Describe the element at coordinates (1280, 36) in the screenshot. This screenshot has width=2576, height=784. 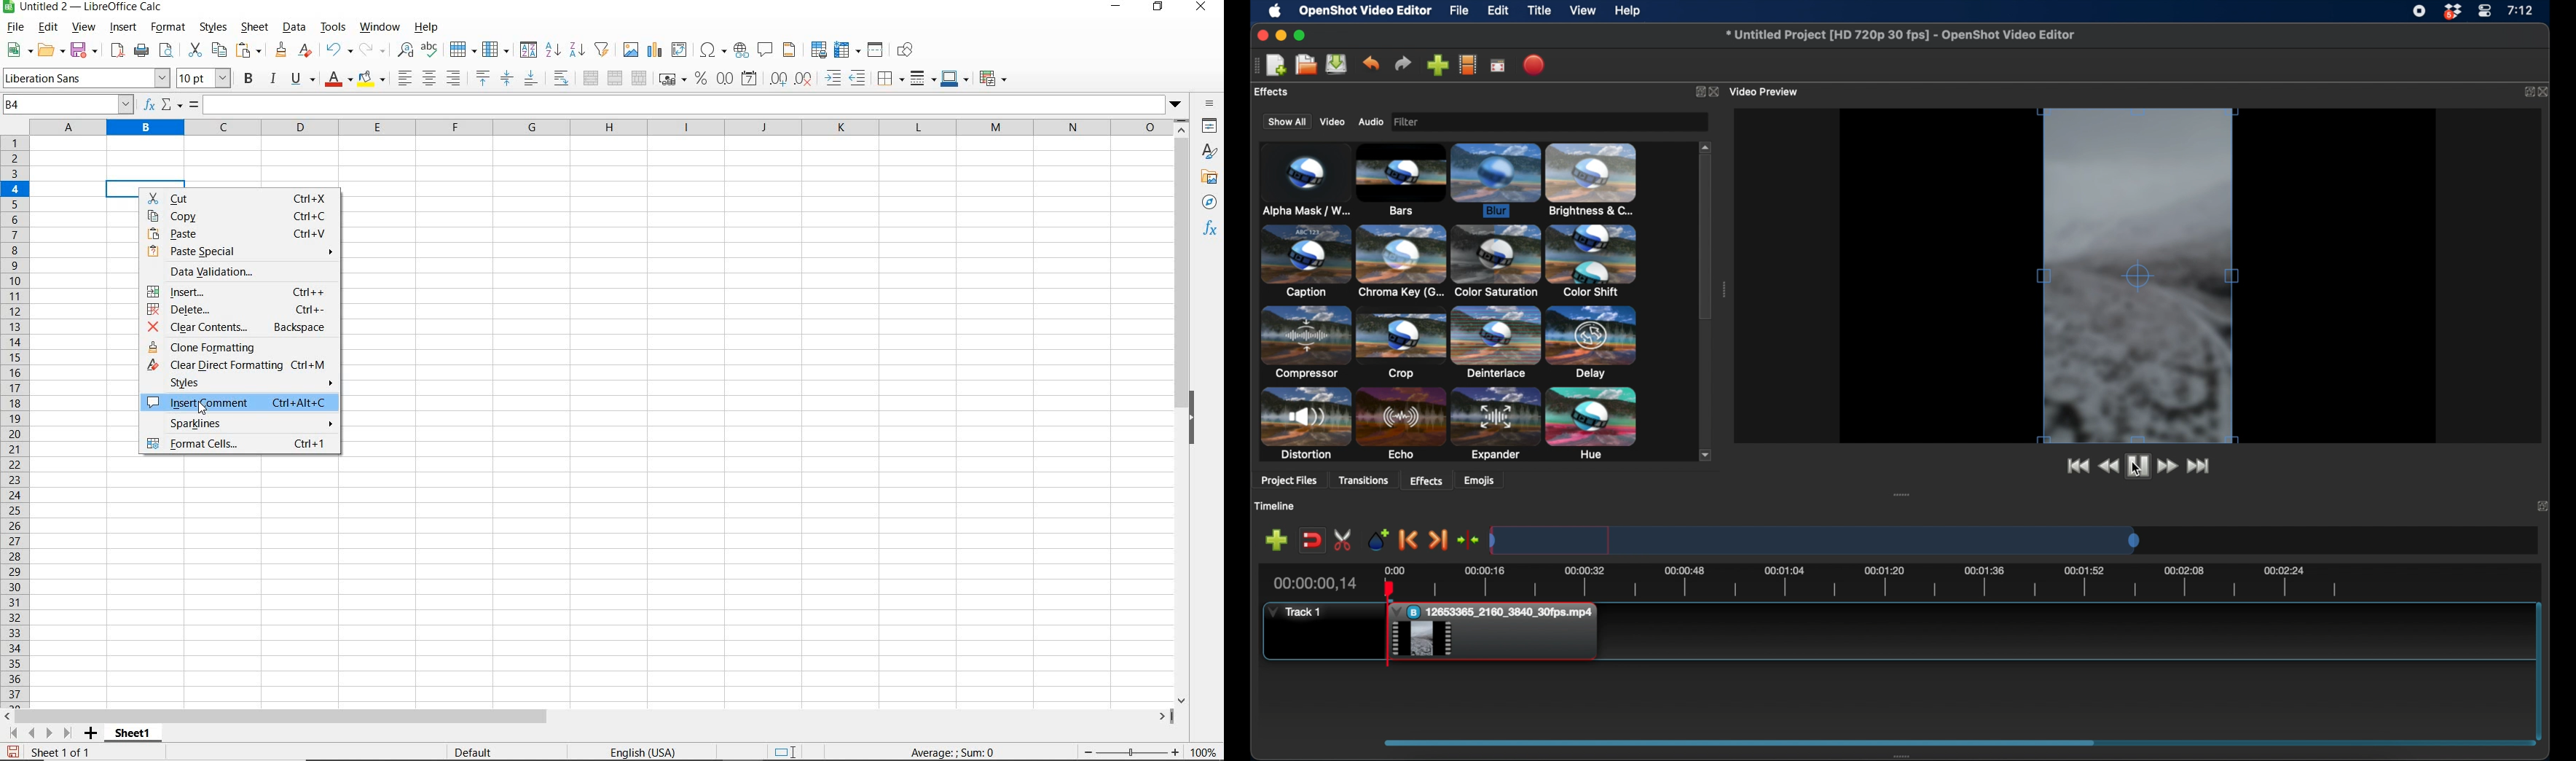
I see `minimize` at that location.